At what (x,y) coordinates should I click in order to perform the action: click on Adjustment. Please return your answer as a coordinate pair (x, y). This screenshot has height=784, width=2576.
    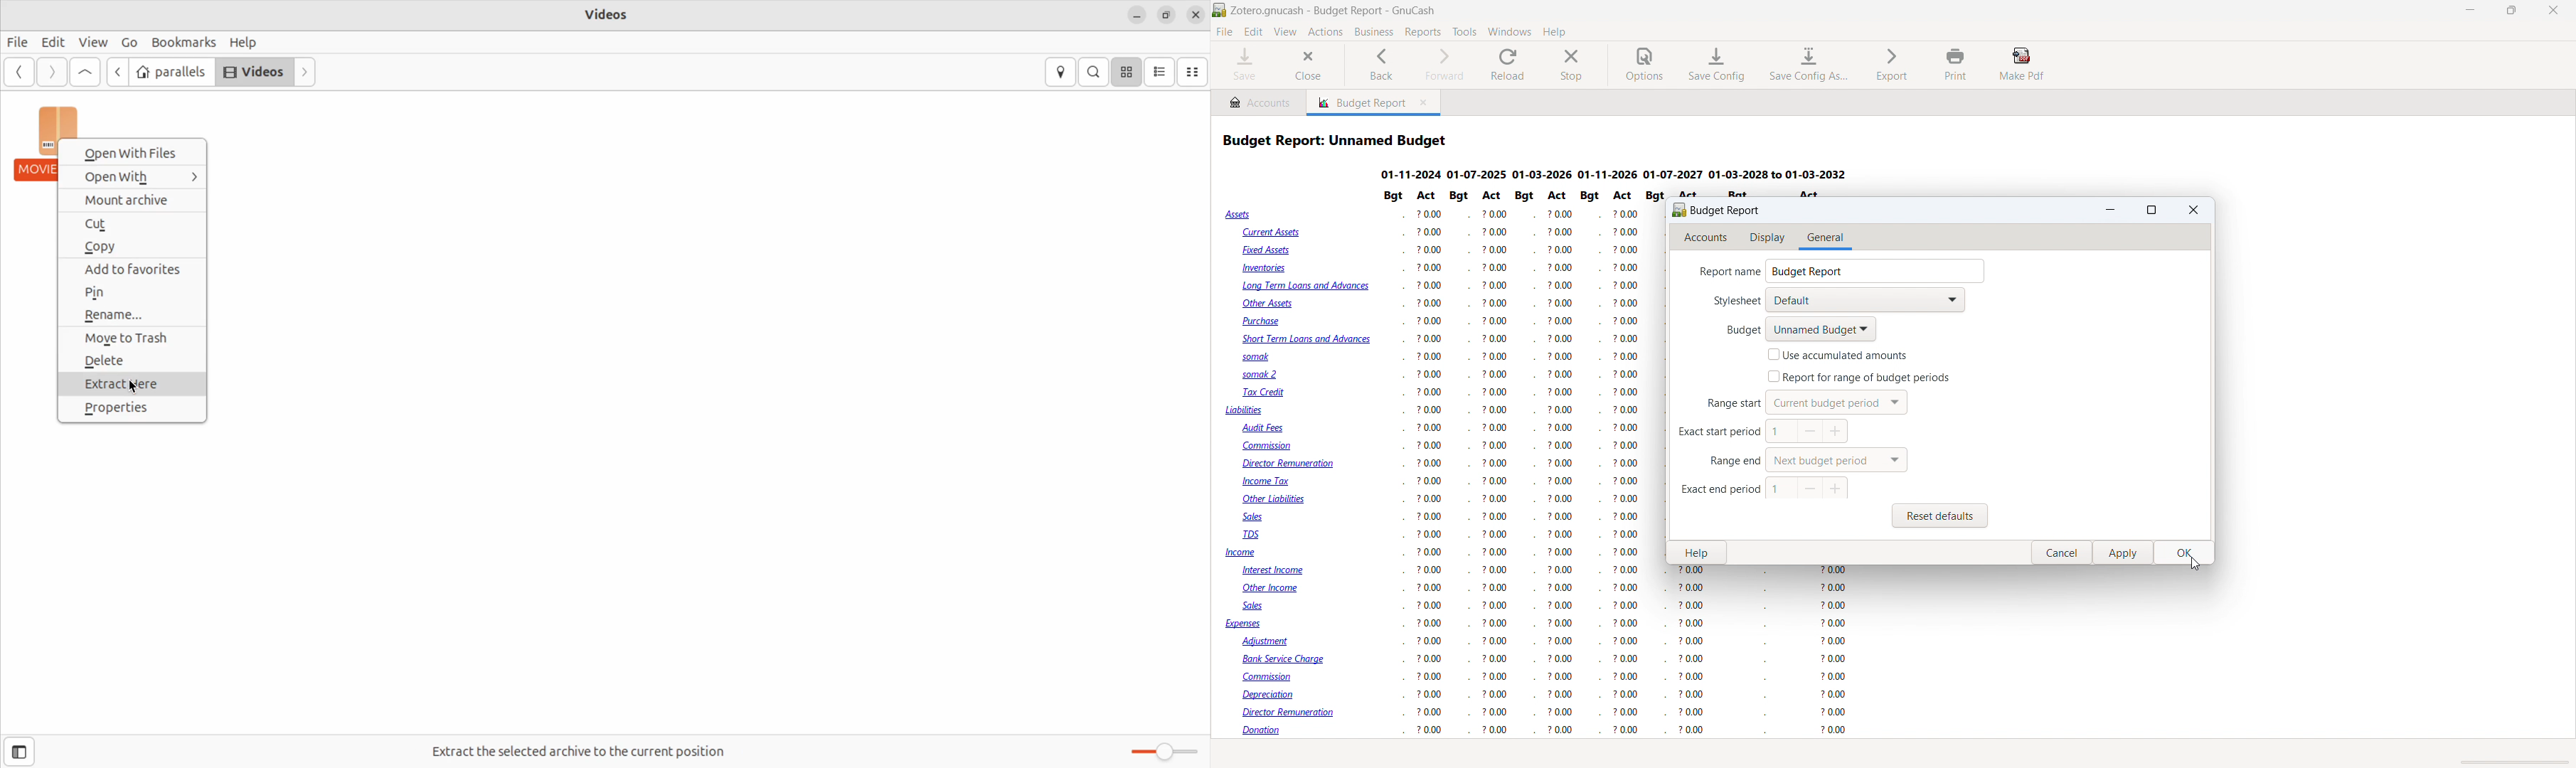
    Looking at the image, I should click on (1272, 641).